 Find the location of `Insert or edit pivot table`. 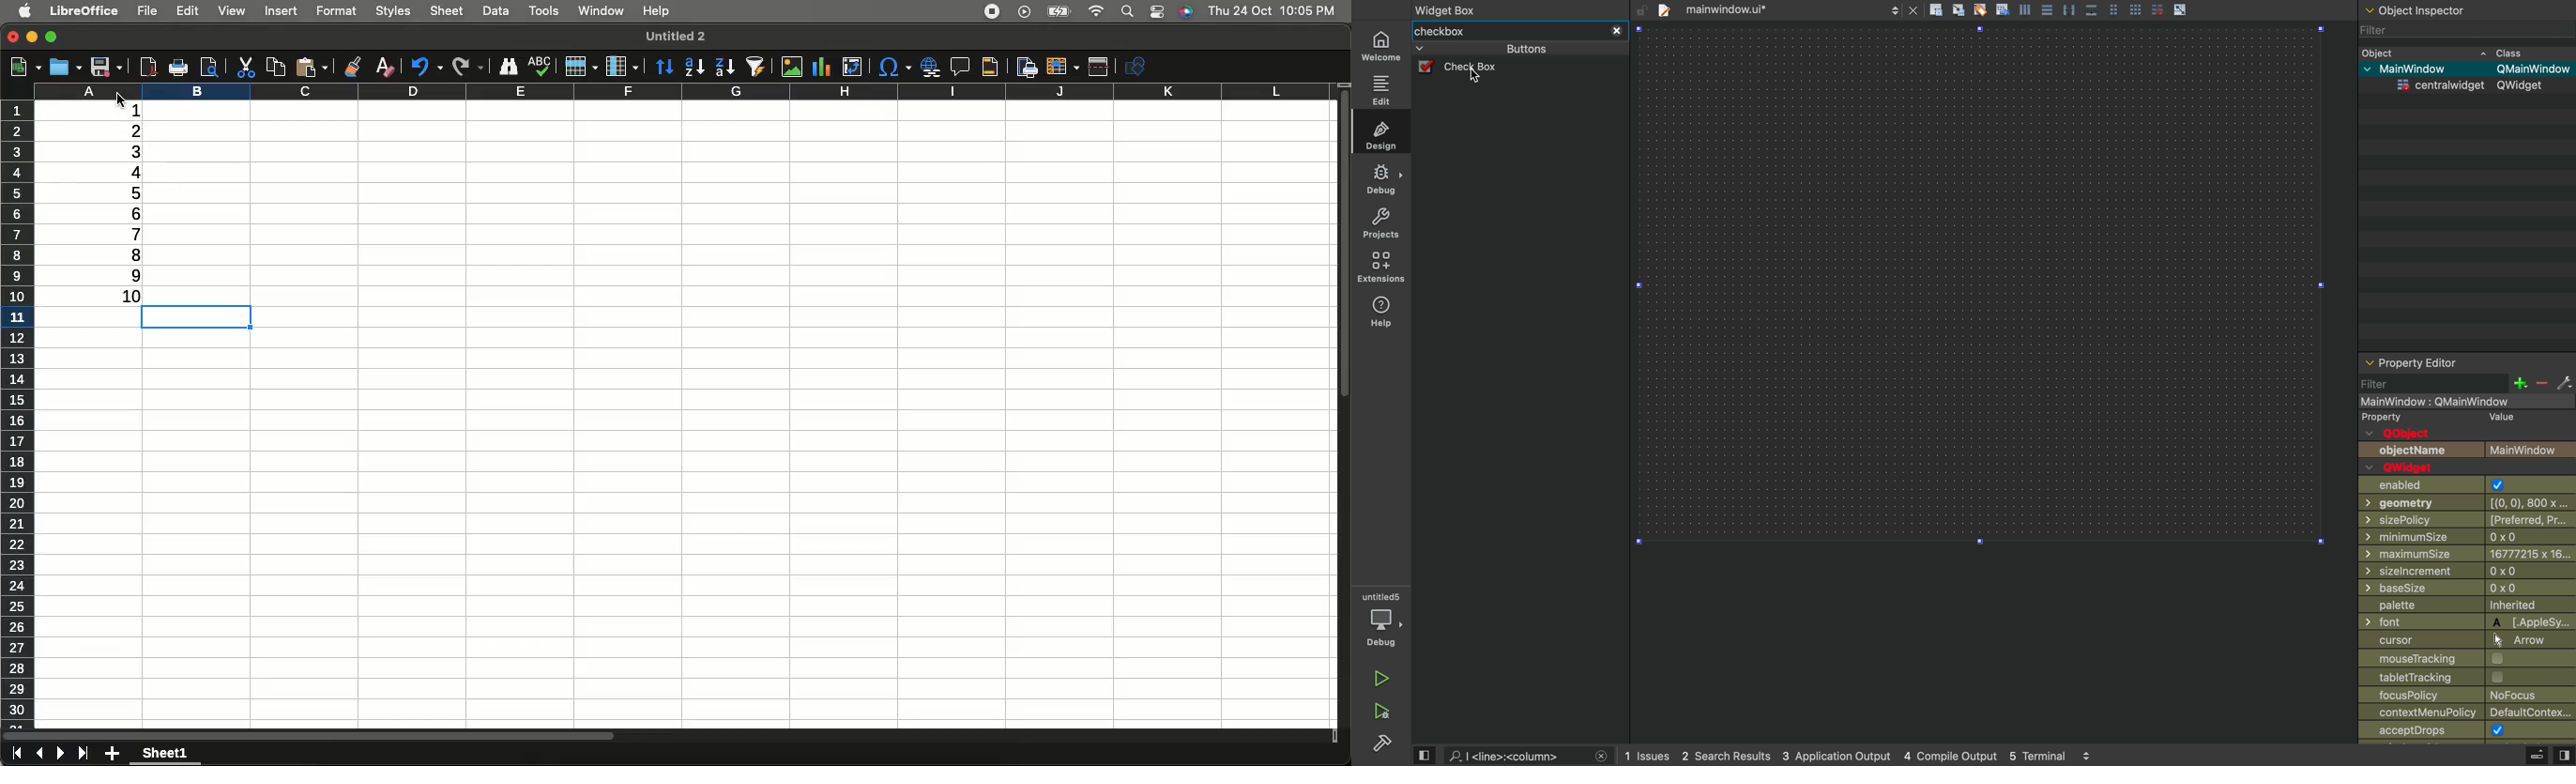

Insert or edit pivot table is located at coordinates (852, 67).